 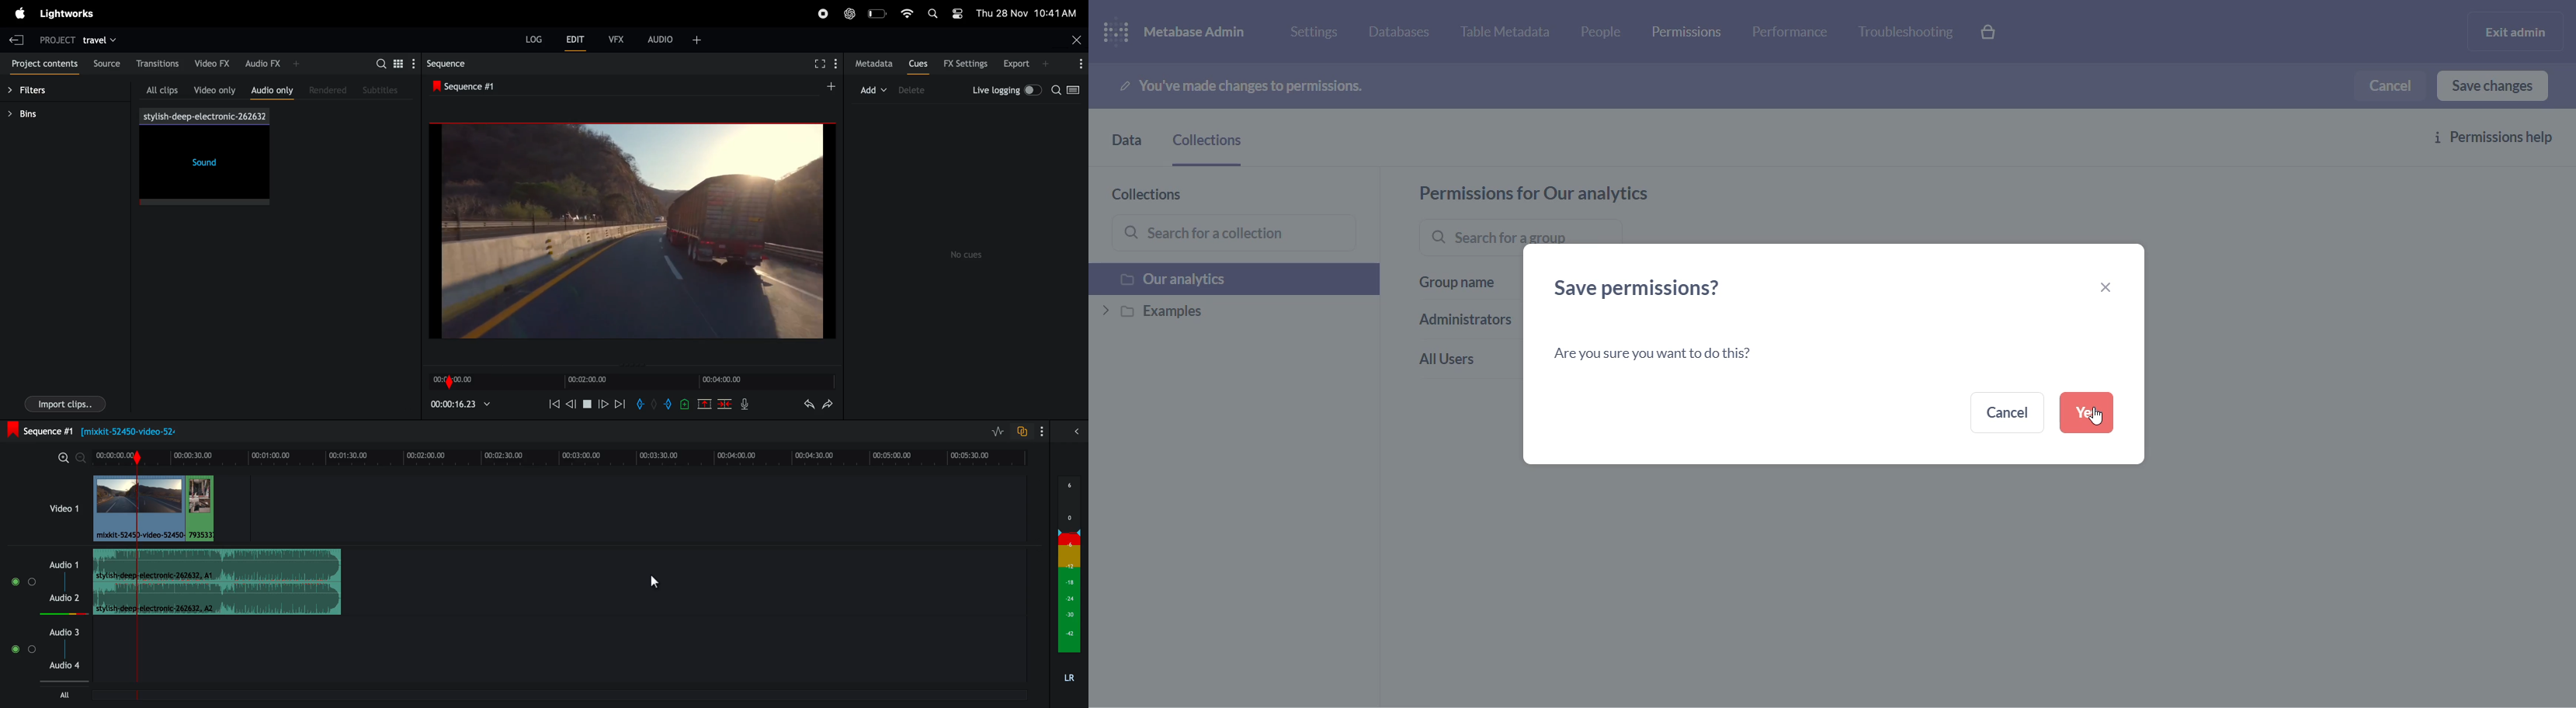 I want to click on toggle editing layers, so click(x=997, y=431).